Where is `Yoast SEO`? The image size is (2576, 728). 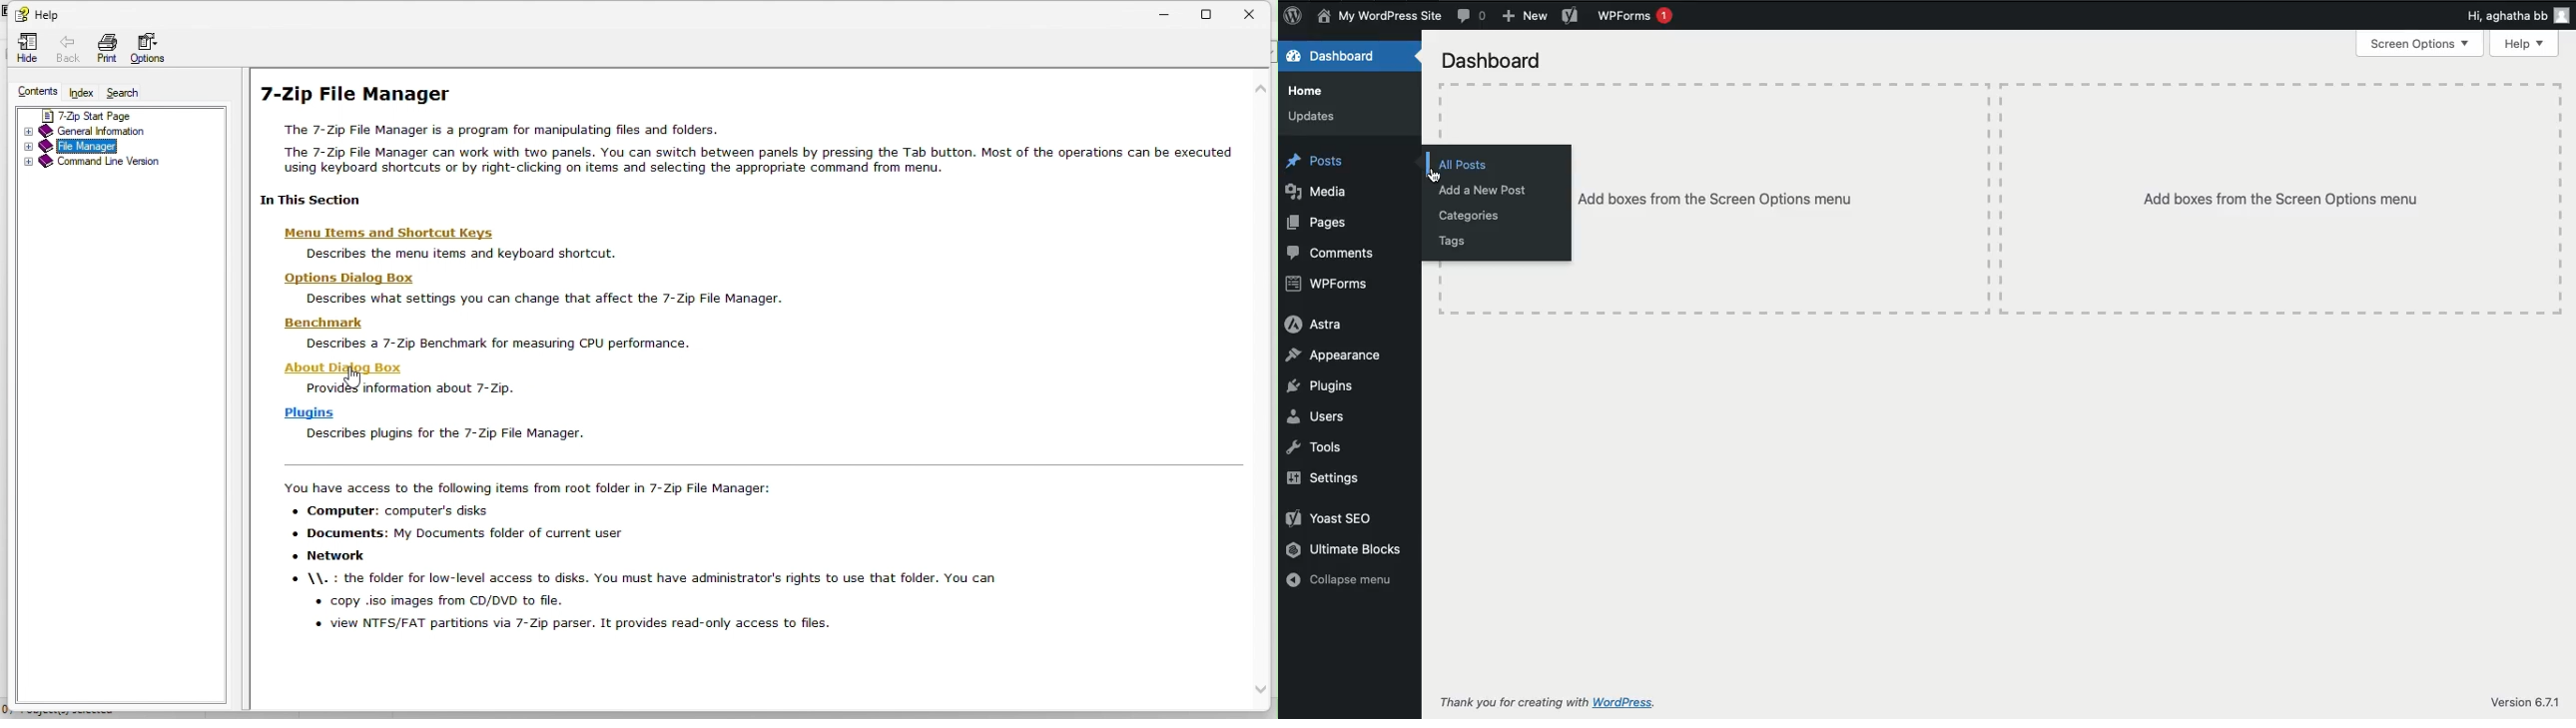
Yoast SEO is located at coordinates (1331, 518).